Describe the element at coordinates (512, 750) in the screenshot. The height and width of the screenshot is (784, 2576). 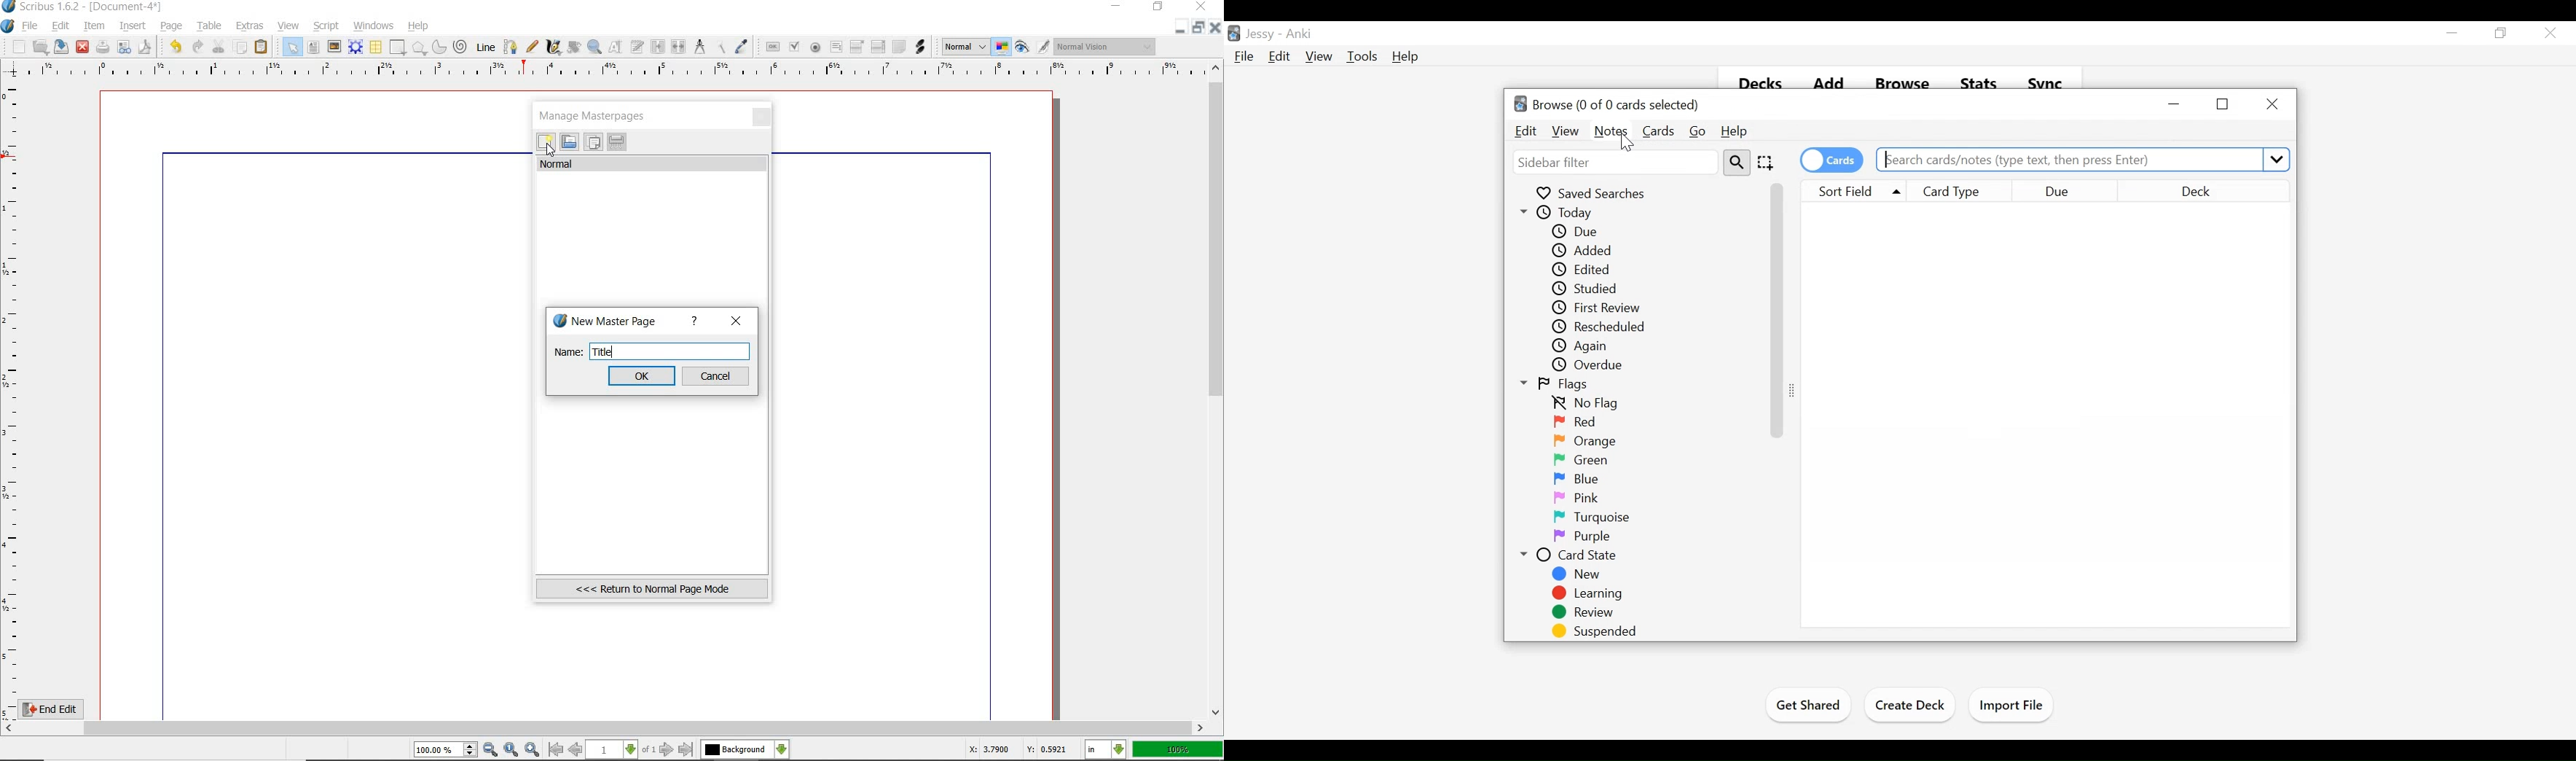
I see `zoom to 100%` at that location.